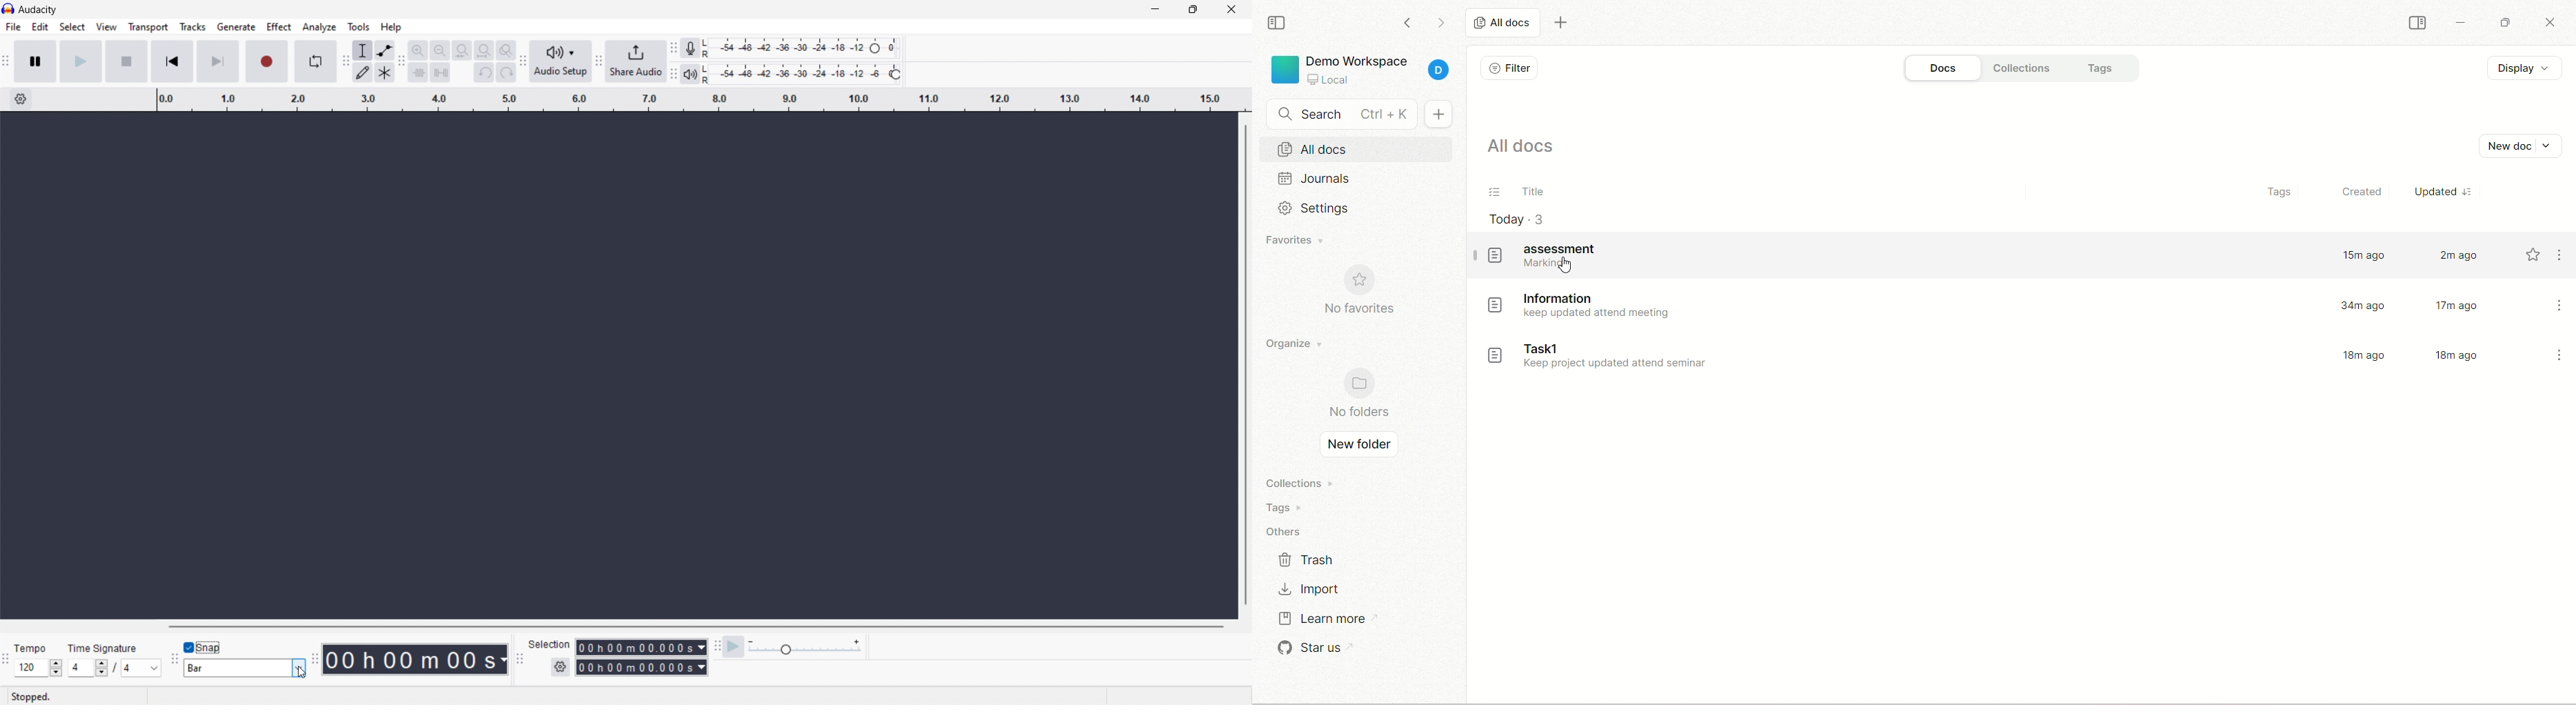 The width and height of the screenshot is (2576, 728). I want to click on multi tool, so click(384, 73).